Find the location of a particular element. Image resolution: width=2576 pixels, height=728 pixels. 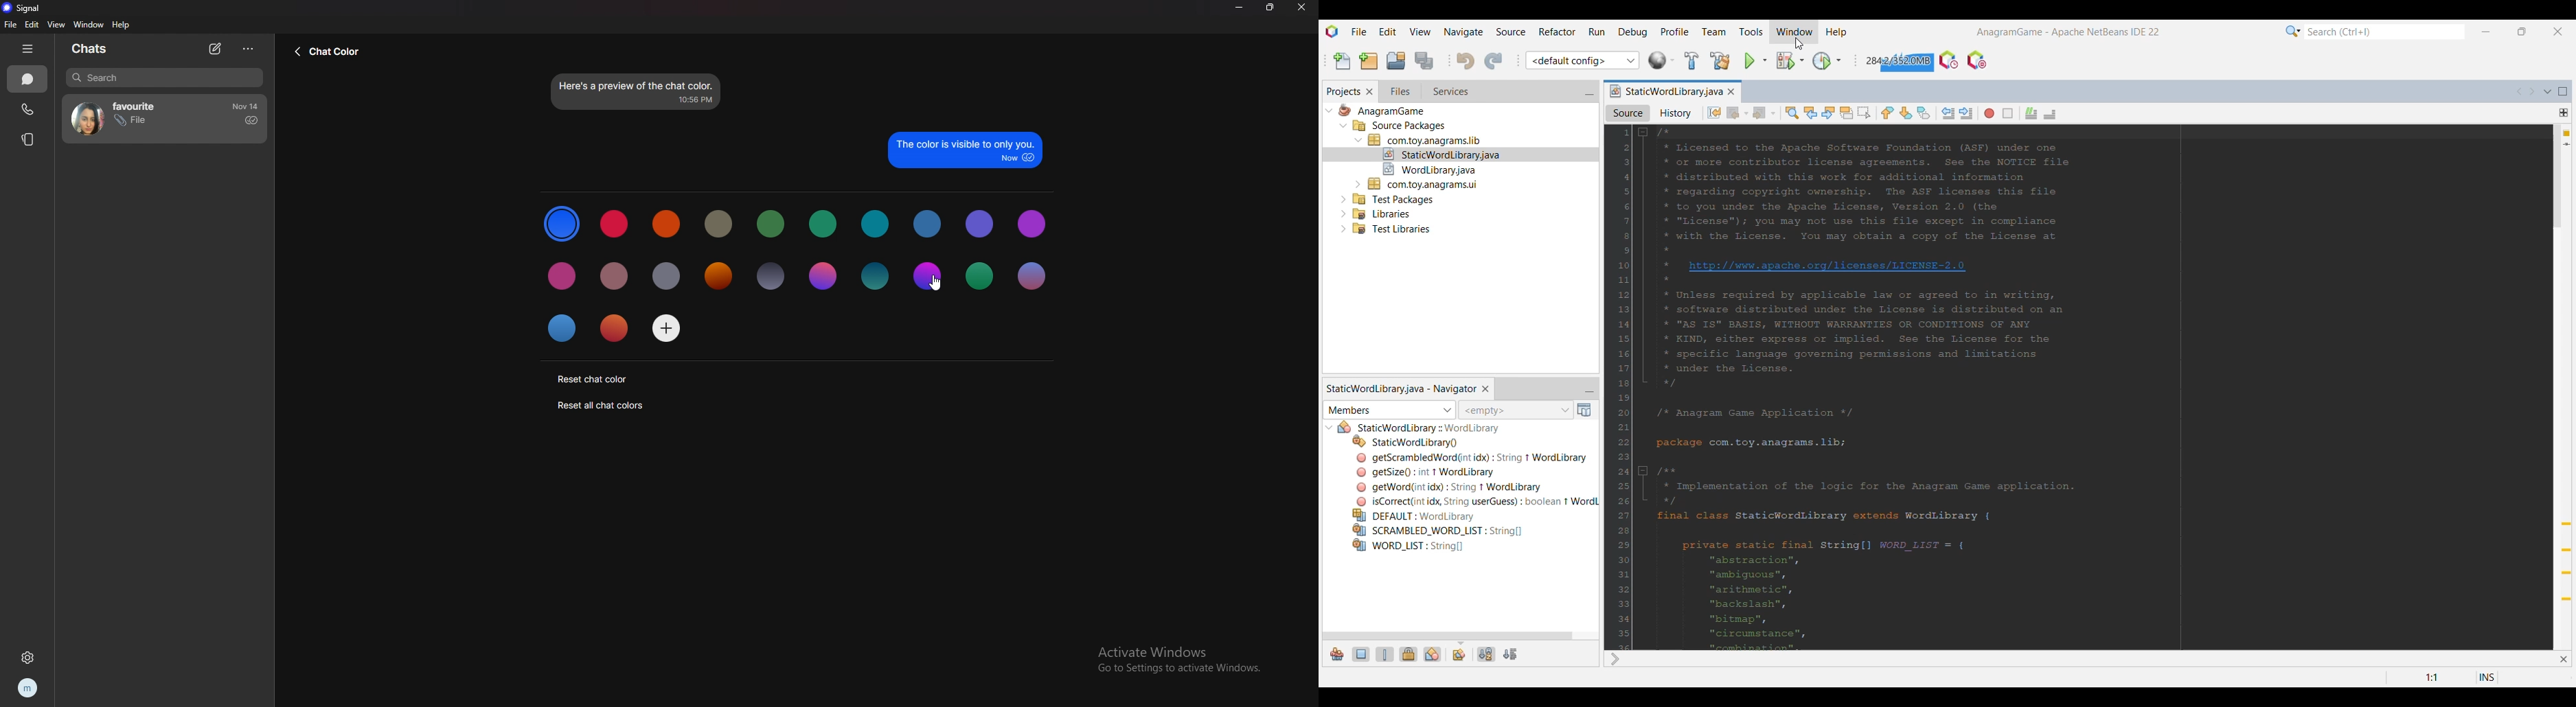

Click to force garbage collection is located at coordinates (1898, 60).